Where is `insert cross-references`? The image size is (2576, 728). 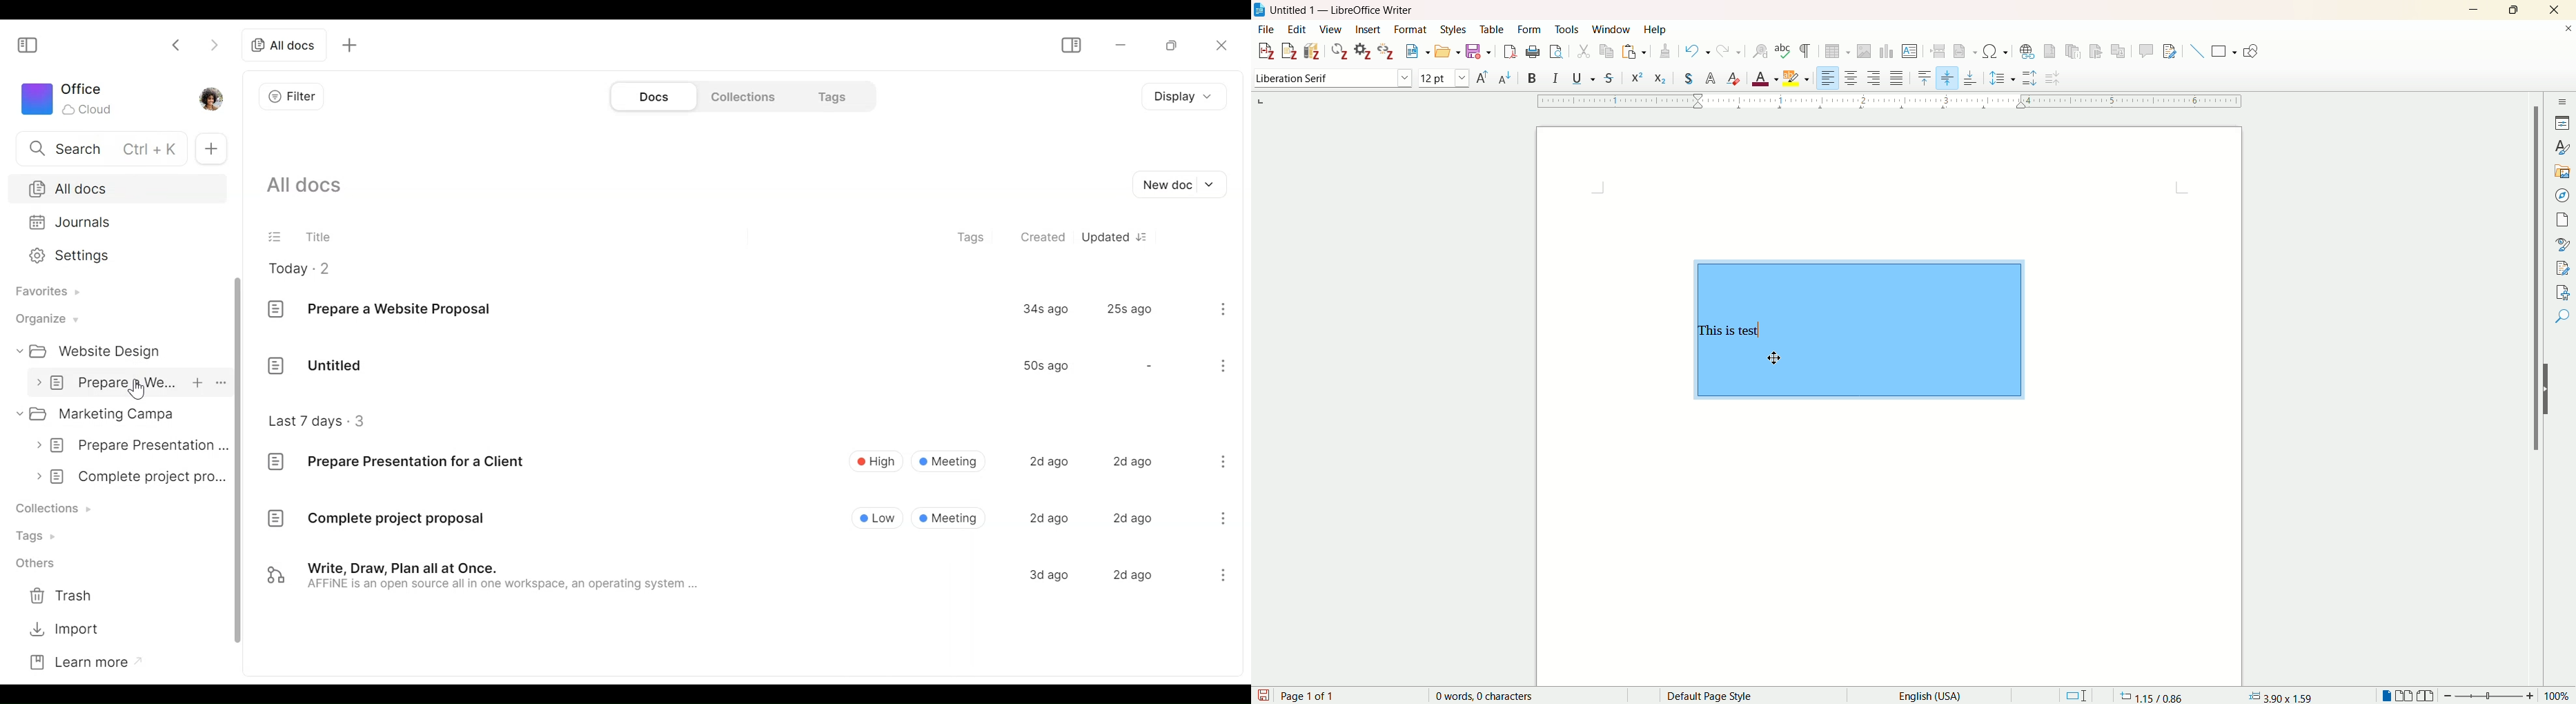 insert cross-references is located at coordinates (2119, 51).